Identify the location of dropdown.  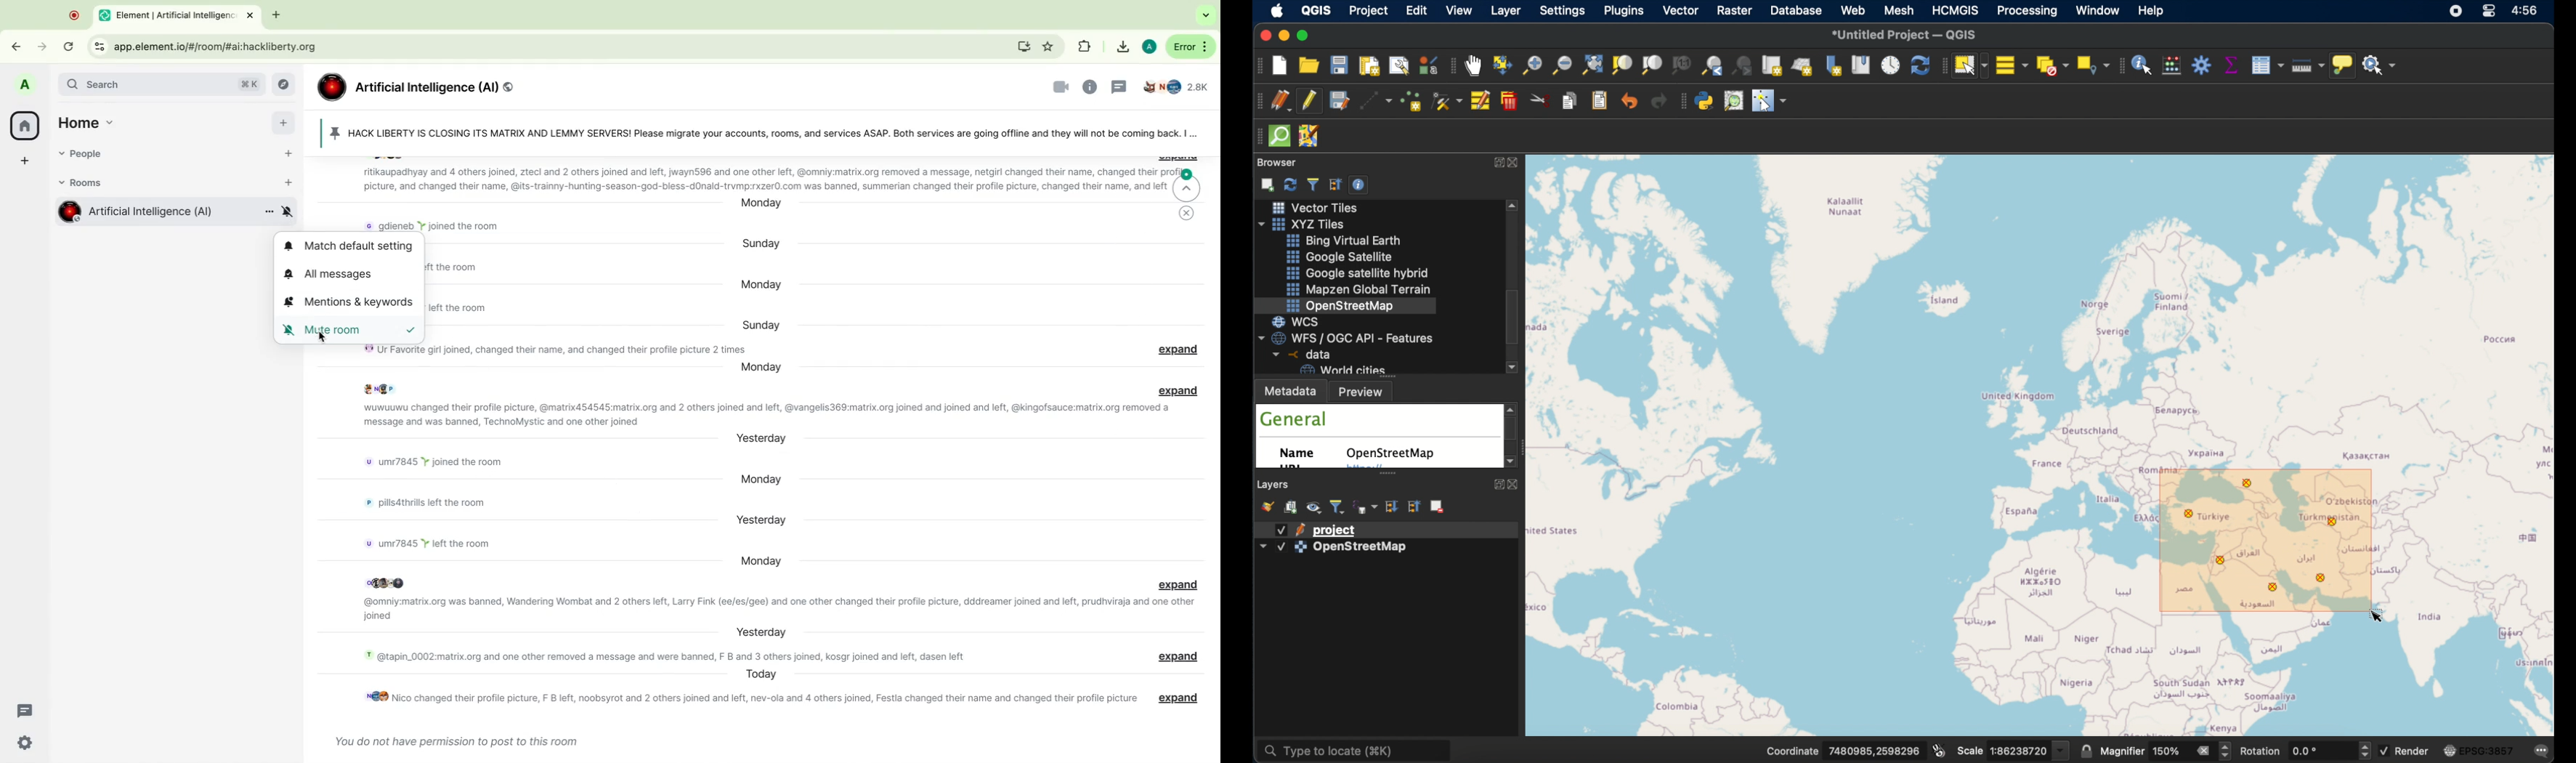
(2062, 750).